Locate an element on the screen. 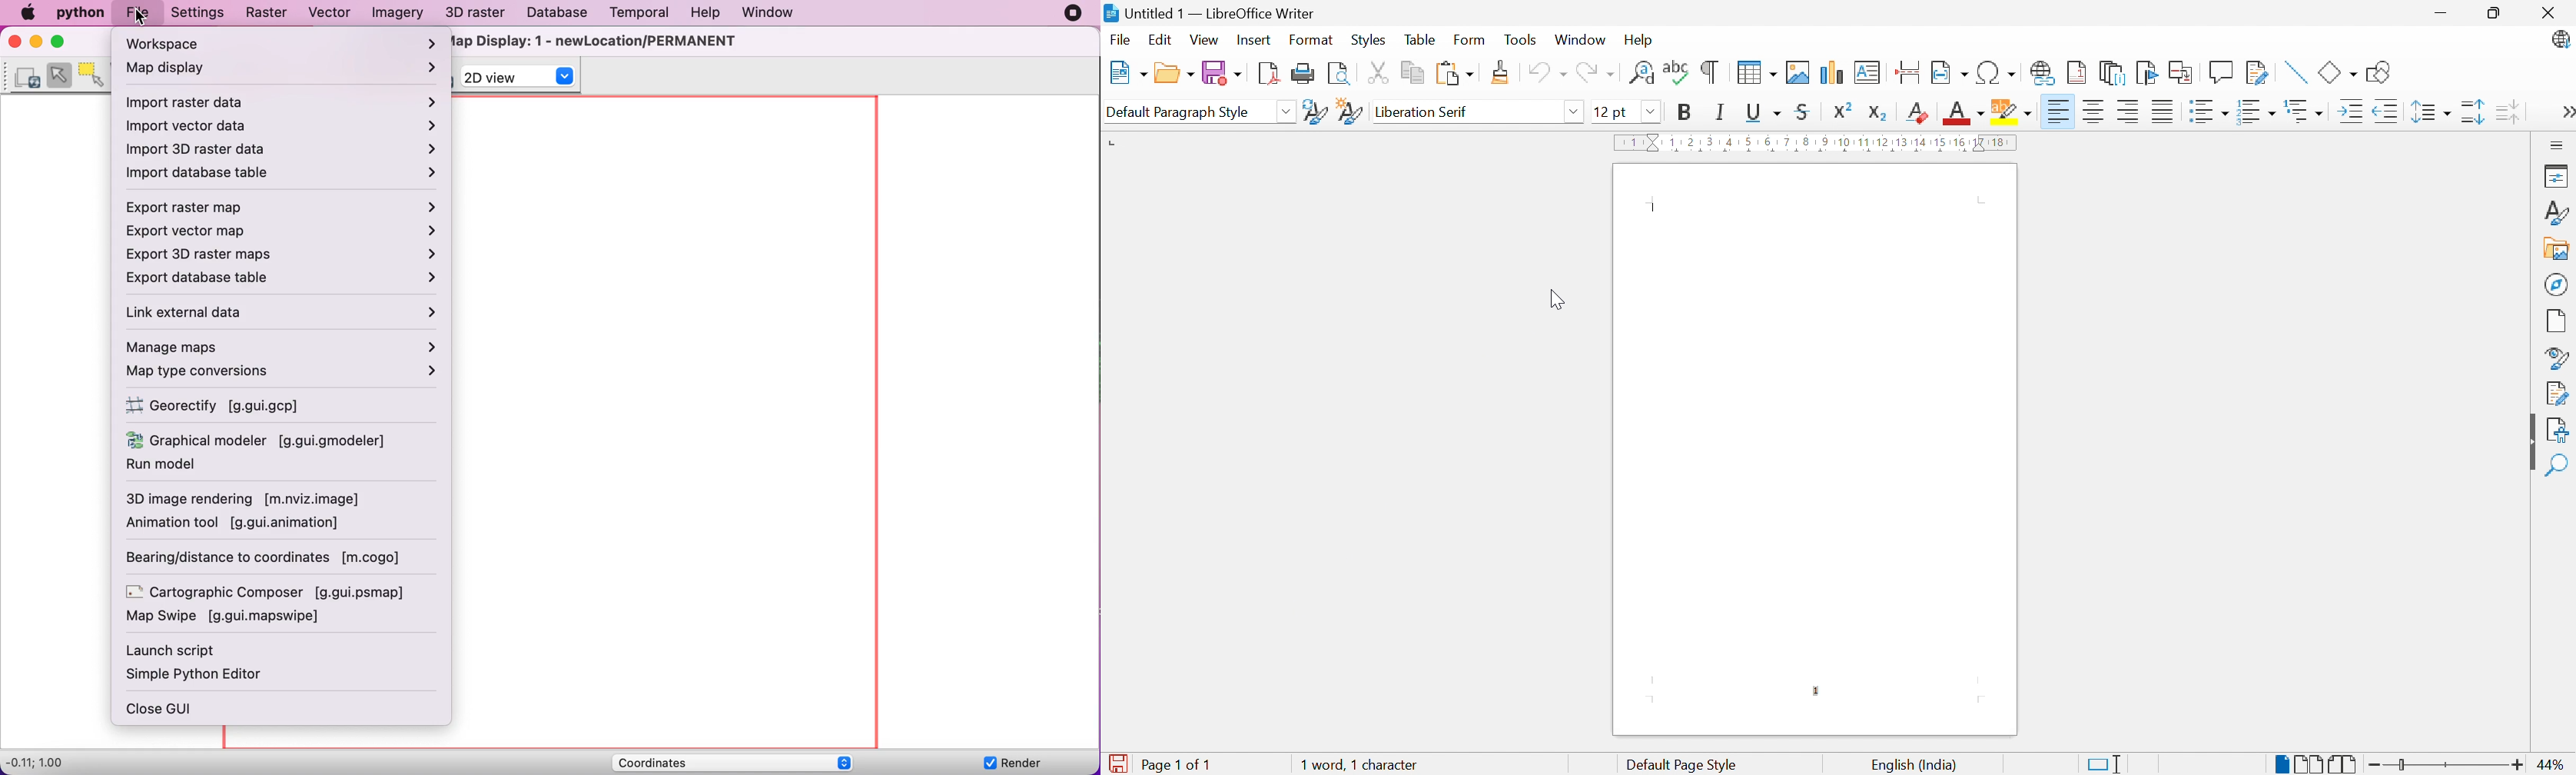  Properties is located at coordinates (2554, 175).